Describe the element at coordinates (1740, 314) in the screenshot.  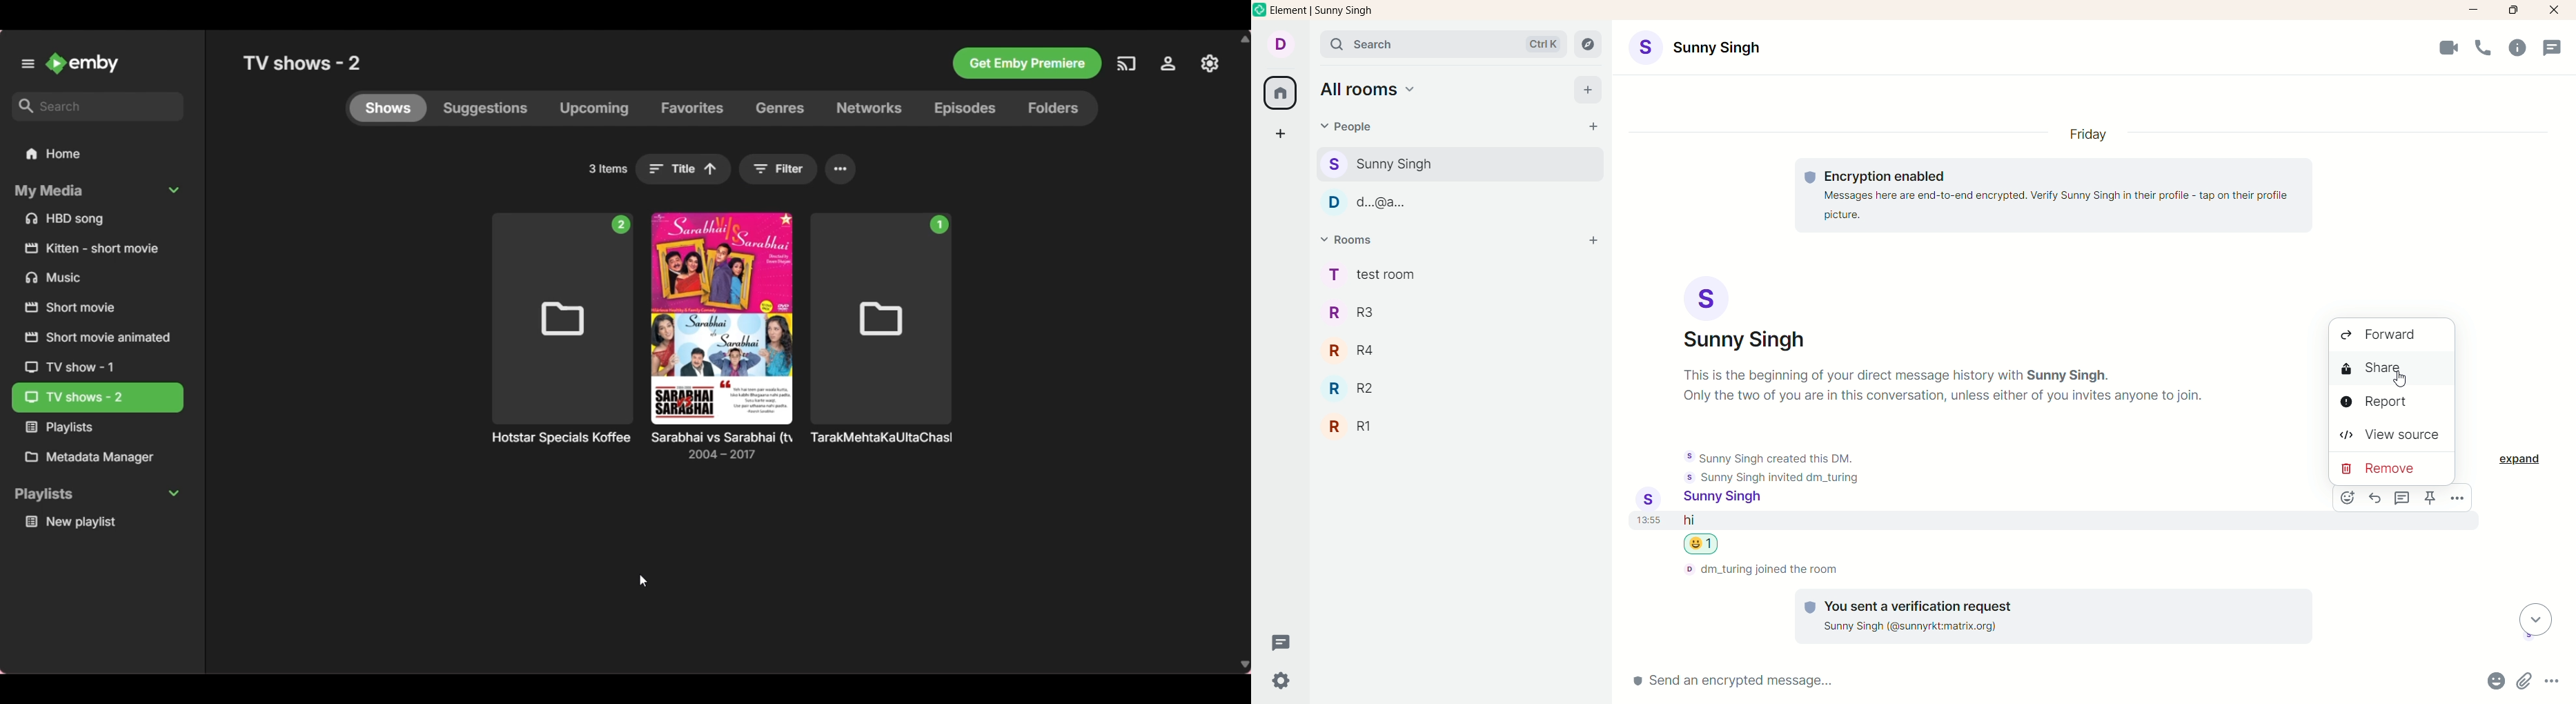
I see `account` at that location.